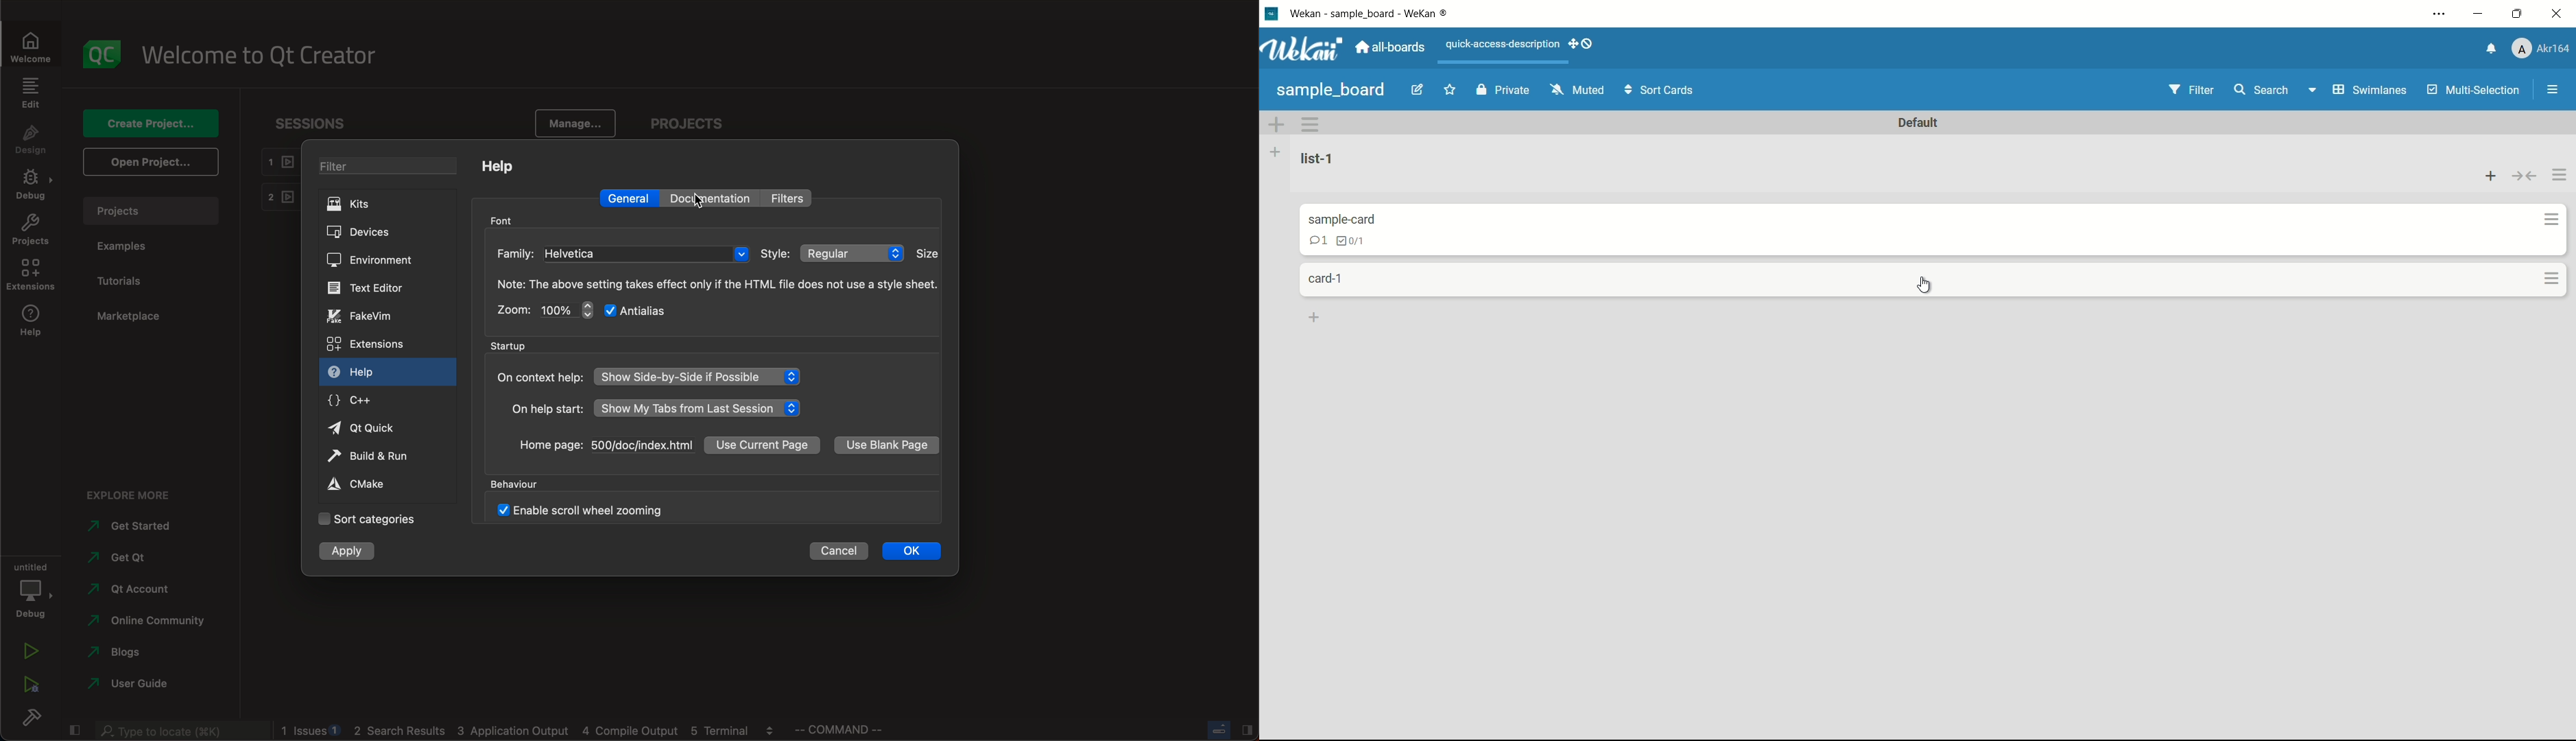 Image resolution: width=2576 pixels, height=756 pixels. I want to click on edit, so click(33, 95).